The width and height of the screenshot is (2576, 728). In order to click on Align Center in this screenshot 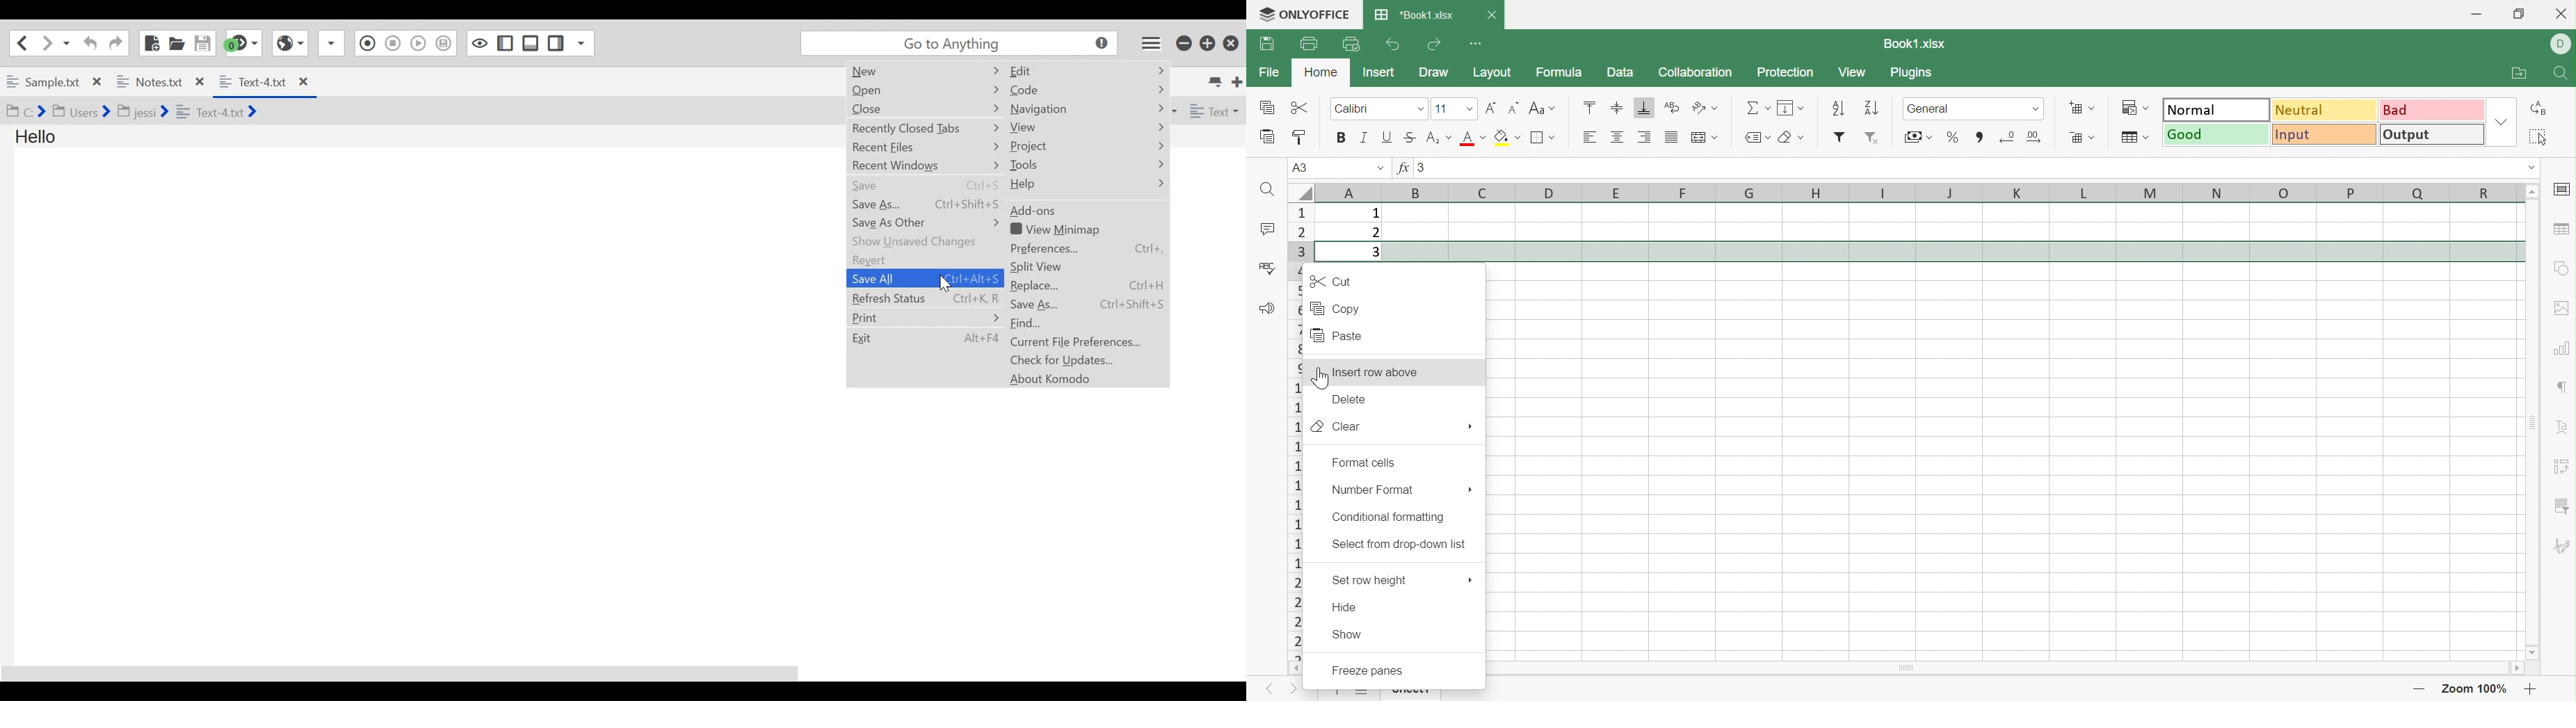, I will do `click(1619, 136)`.